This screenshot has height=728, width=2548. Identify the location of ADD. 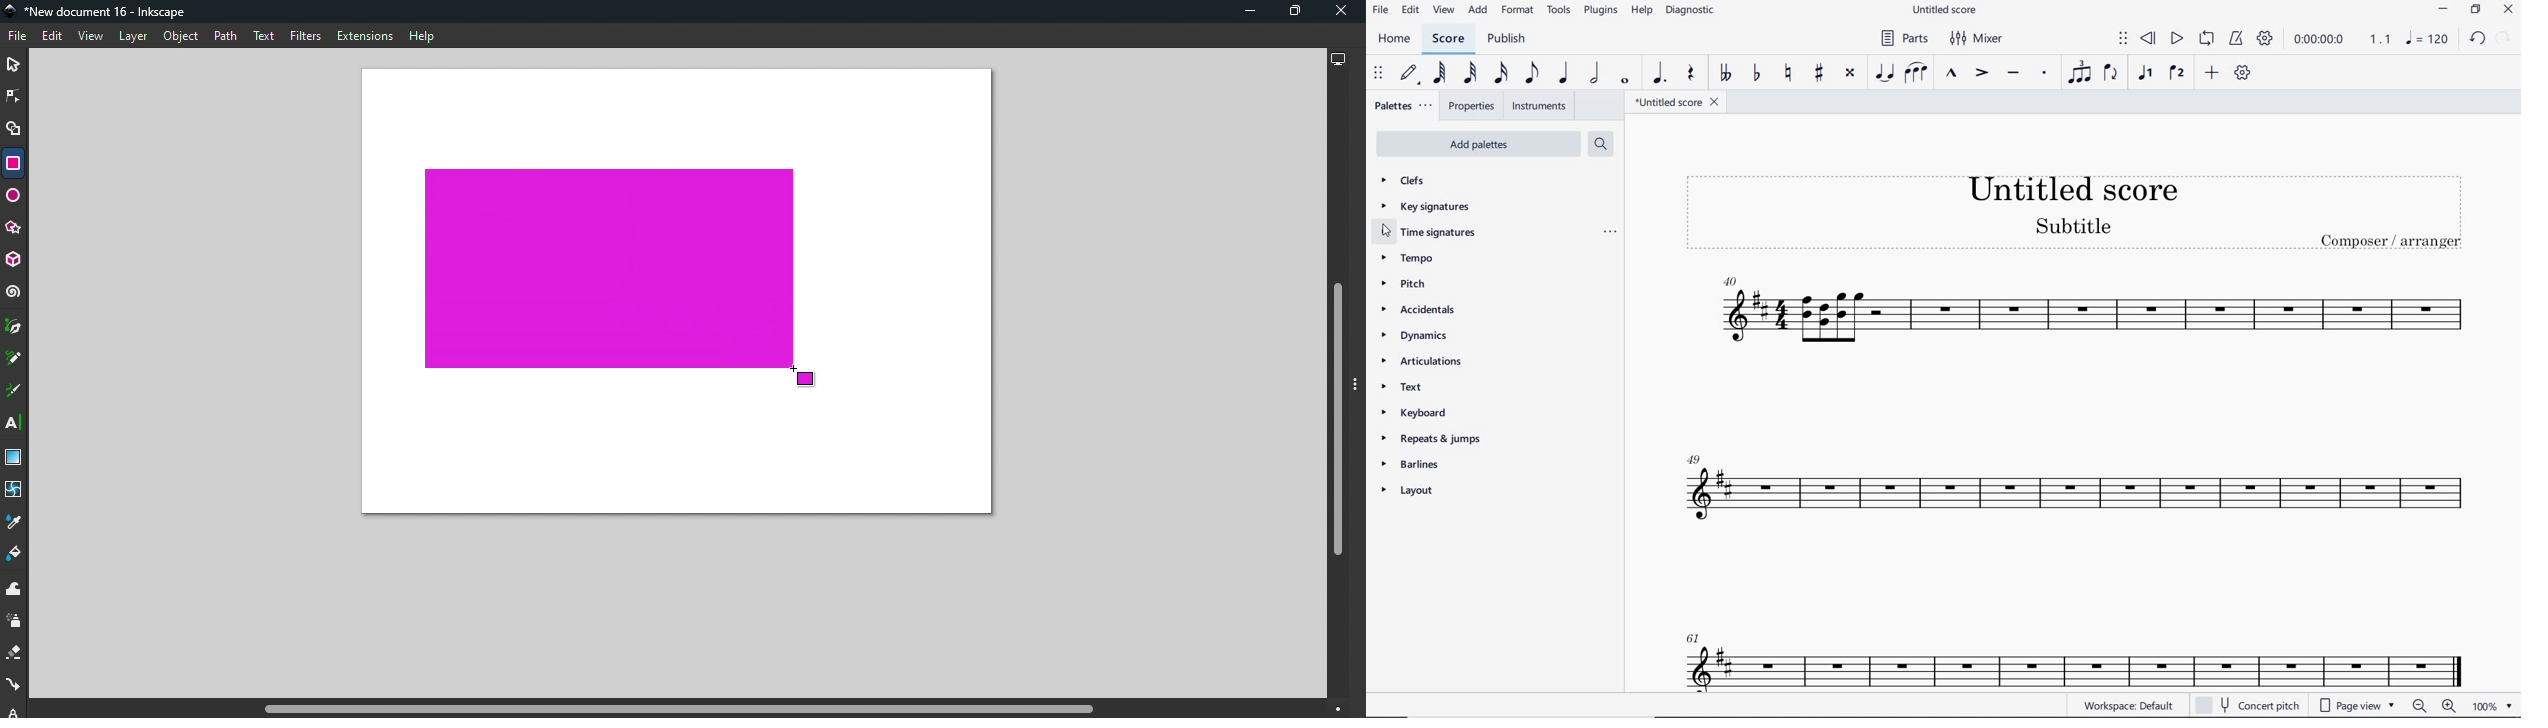
(1479, 11).